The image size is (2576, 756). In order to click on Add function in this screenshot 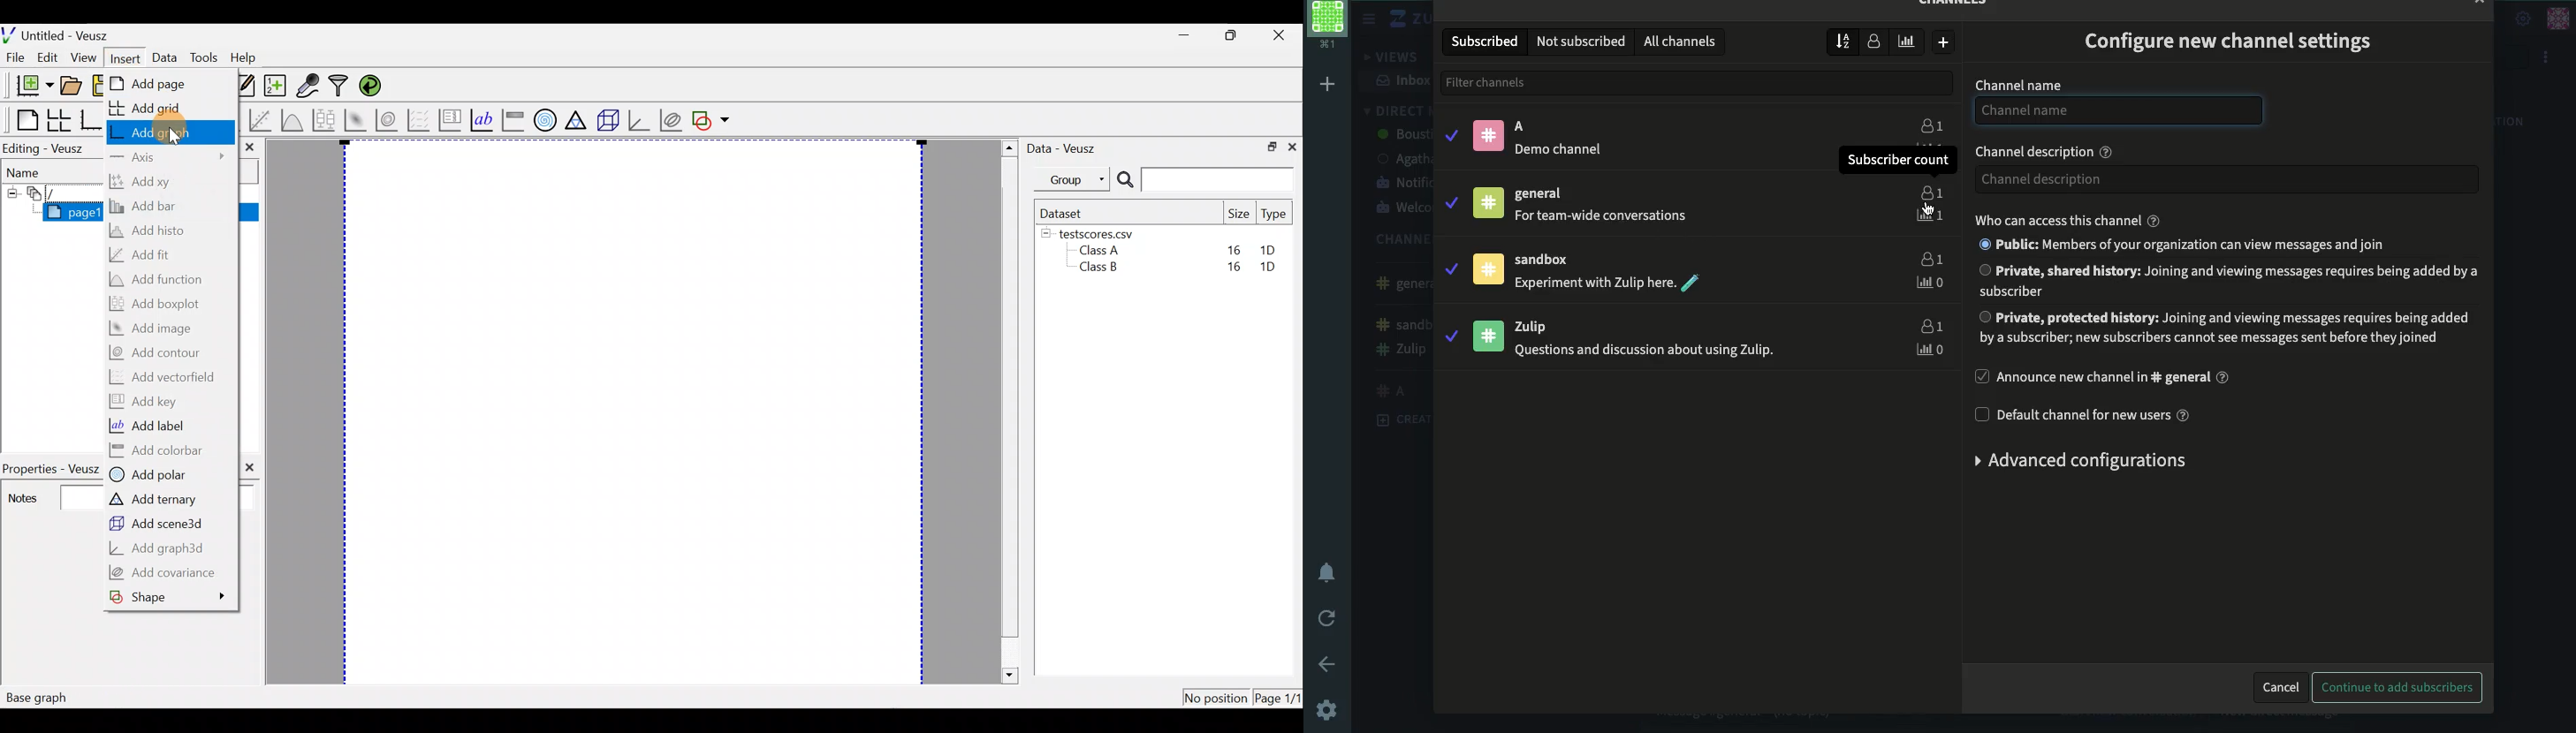, I will do `click(160, 279)`.